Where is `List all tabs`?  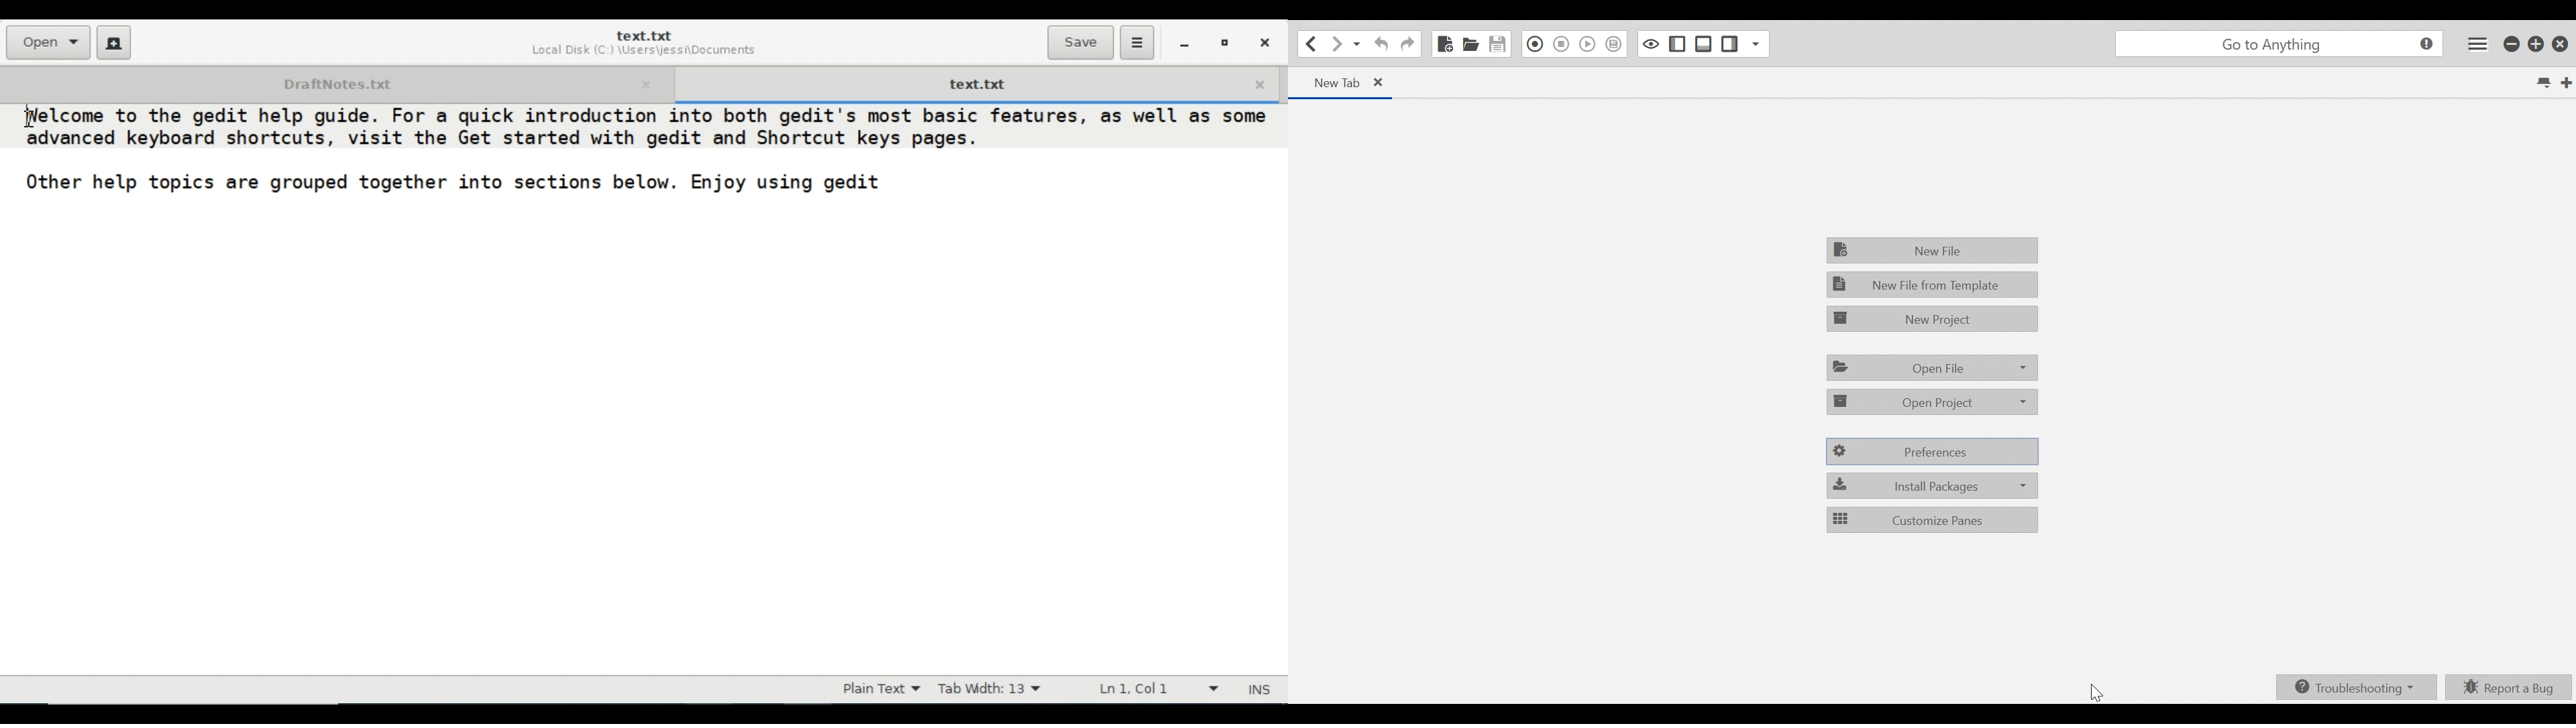
List all tabs is located at coordinates (2544, 81).